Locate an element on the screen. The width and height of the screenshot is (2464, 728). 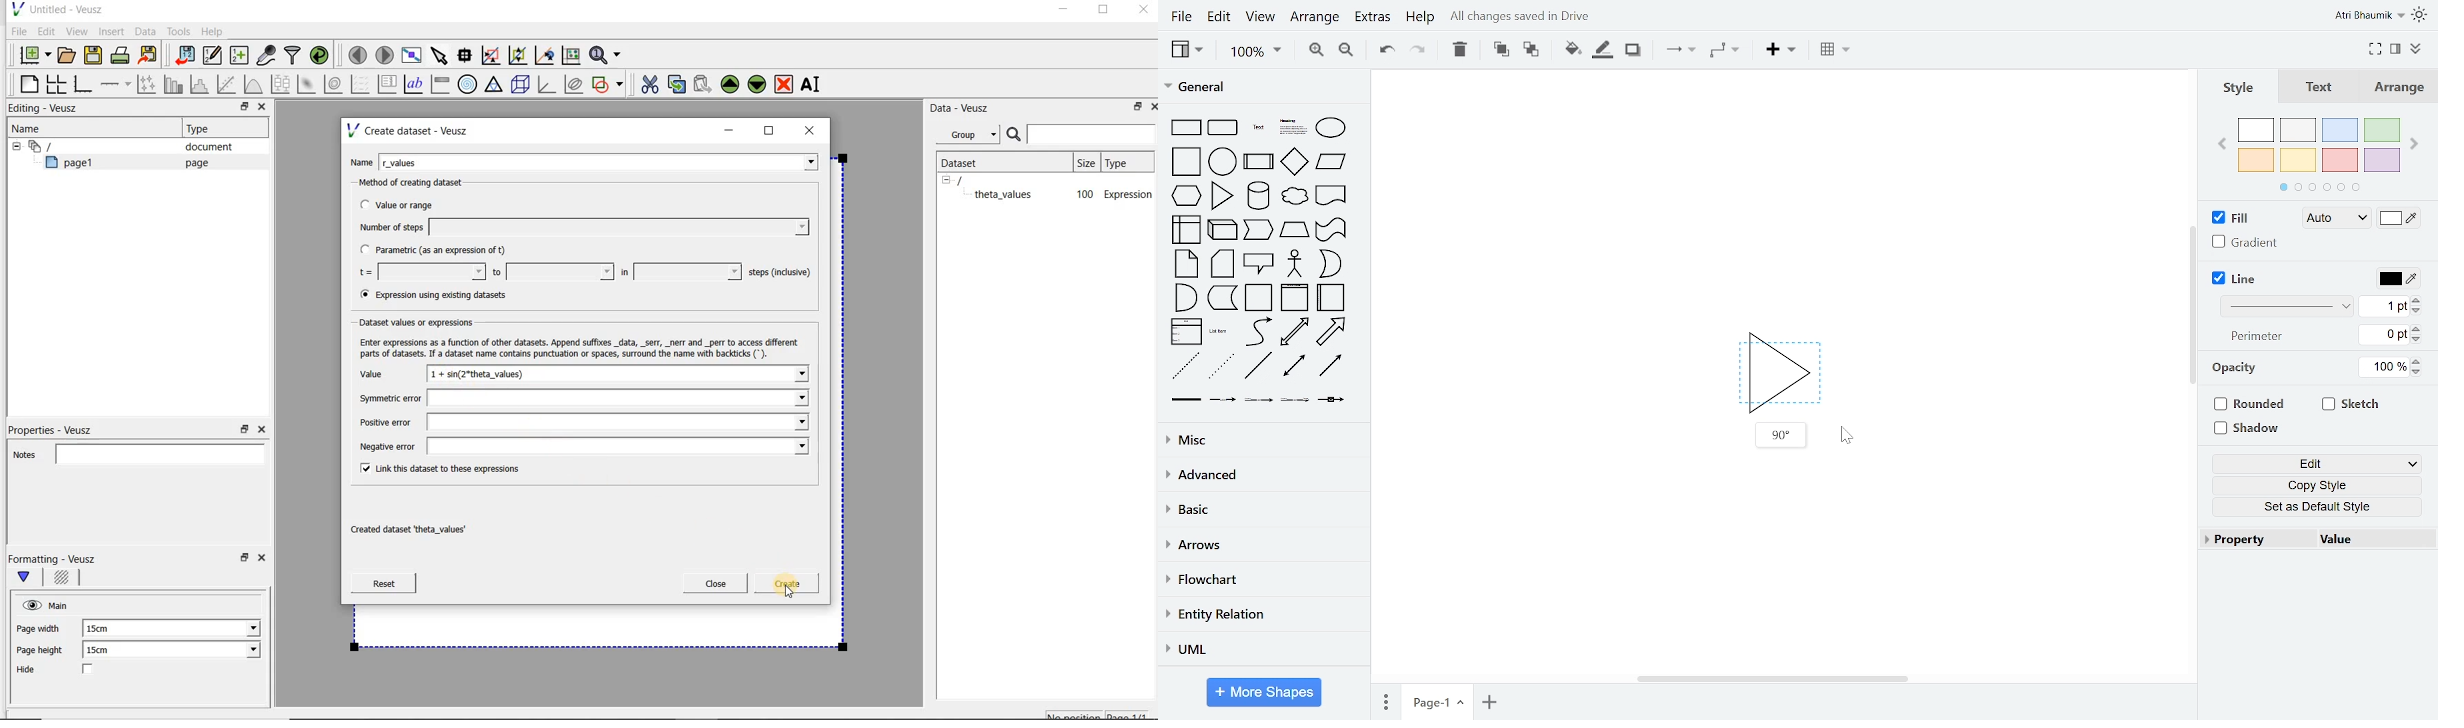
last change saved is located at coordinates (1544, 17).